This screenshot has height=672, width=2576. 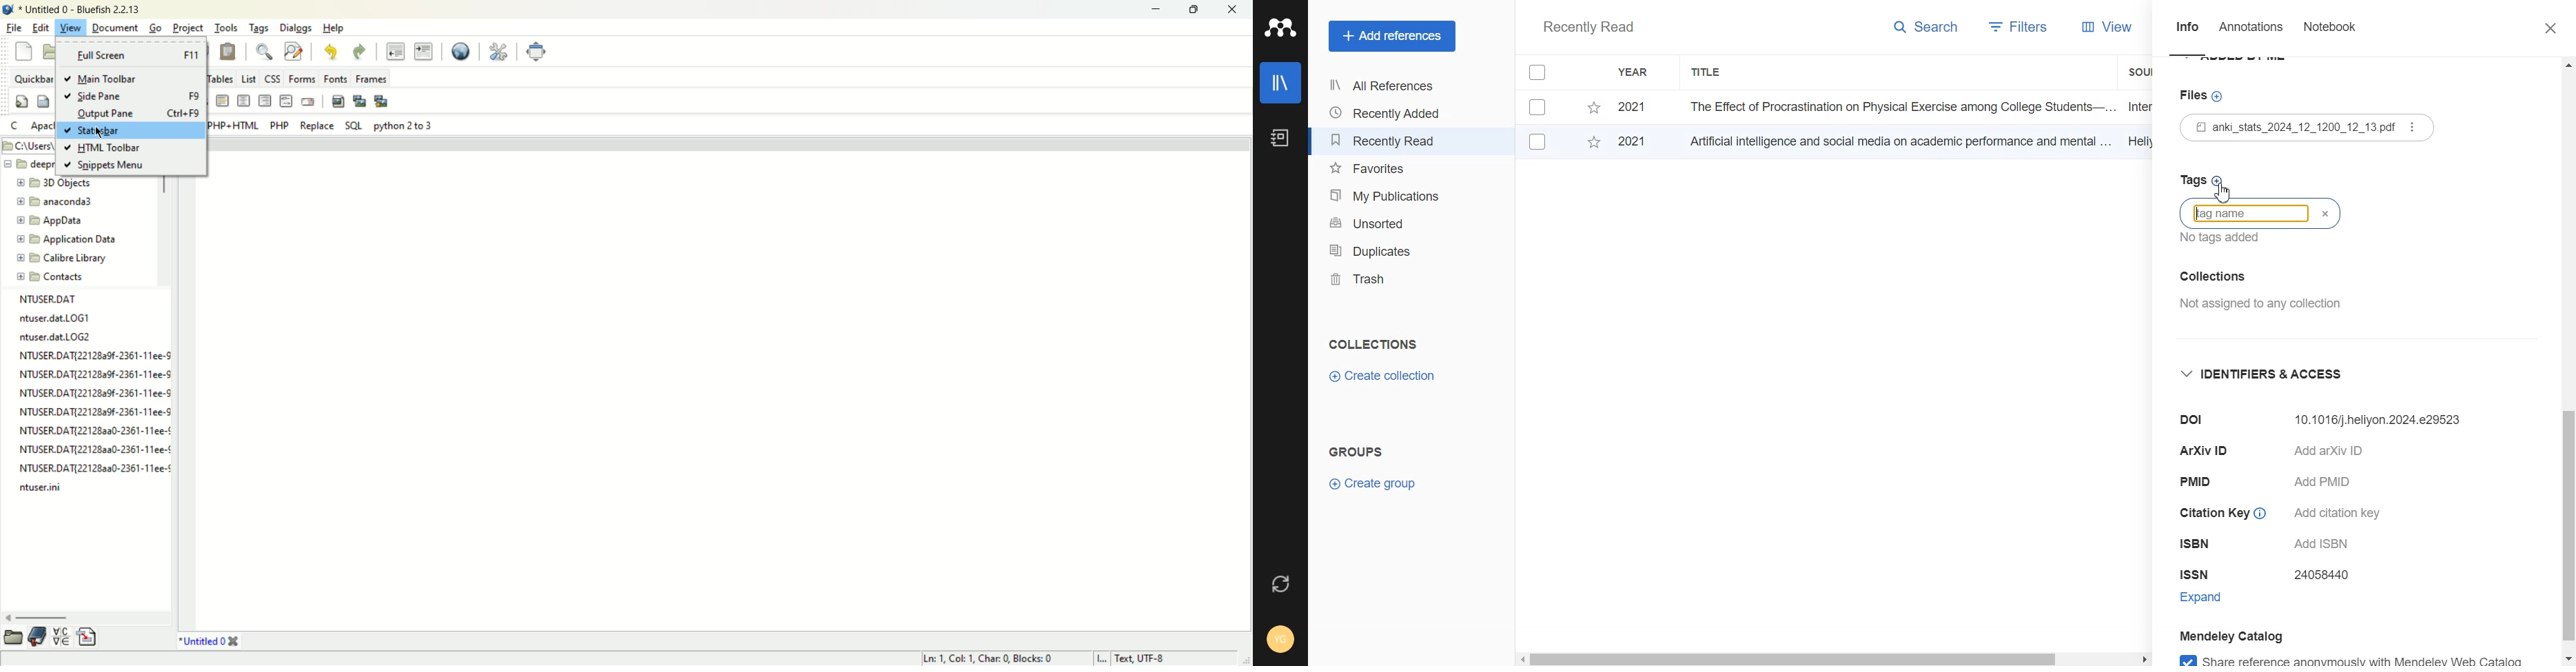 I want to click on Css, so click(x=271, y=78).